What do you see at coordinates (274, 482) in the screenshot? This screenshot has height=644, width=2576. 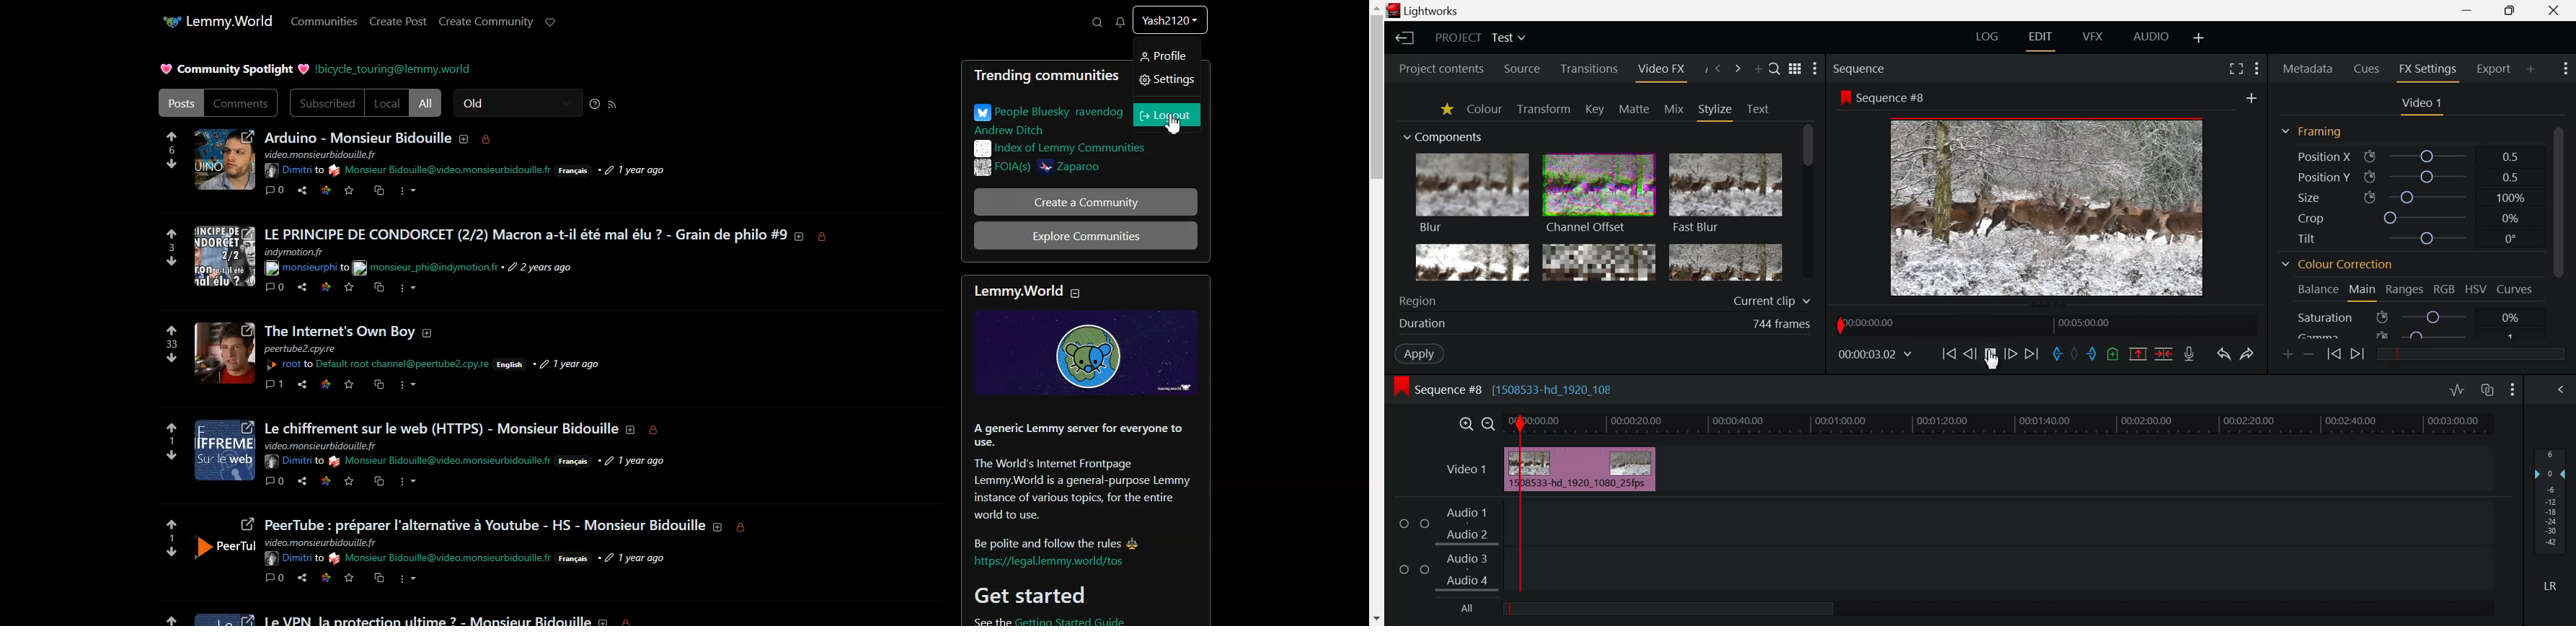 I see `comment` at bounding box center [274, 482].